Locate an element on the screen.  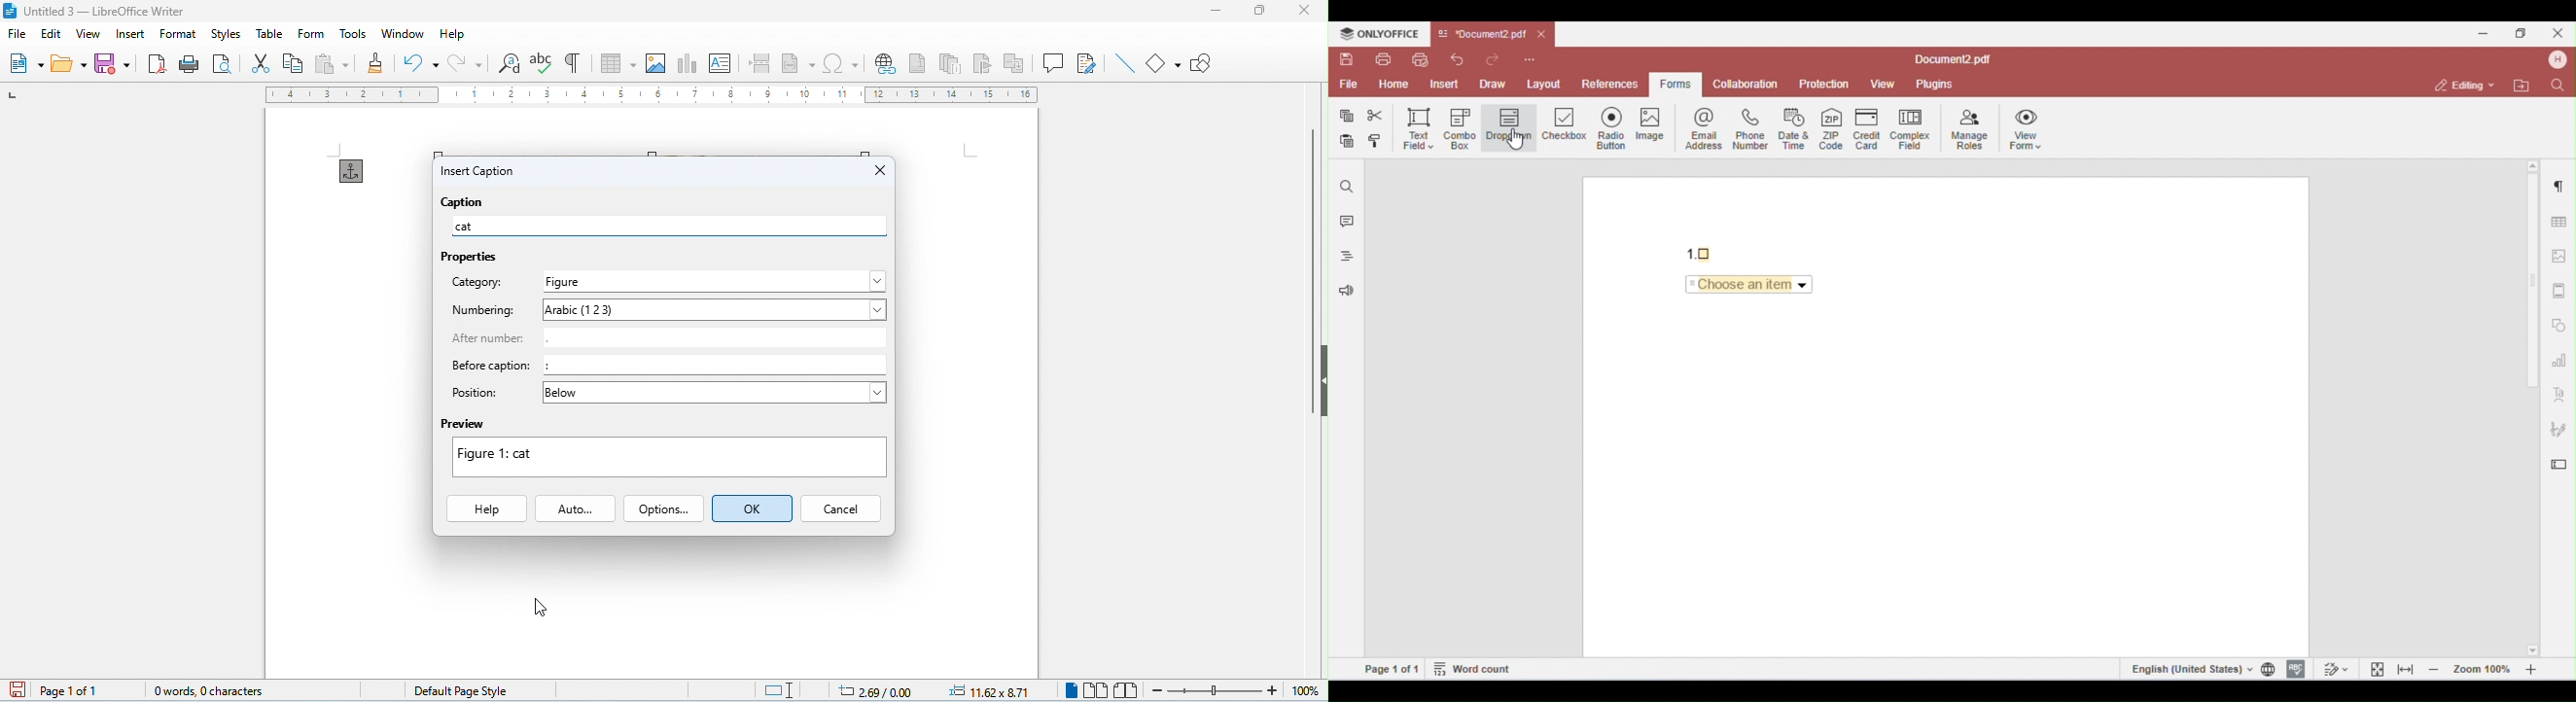
options is located at coordinates (665, 508).